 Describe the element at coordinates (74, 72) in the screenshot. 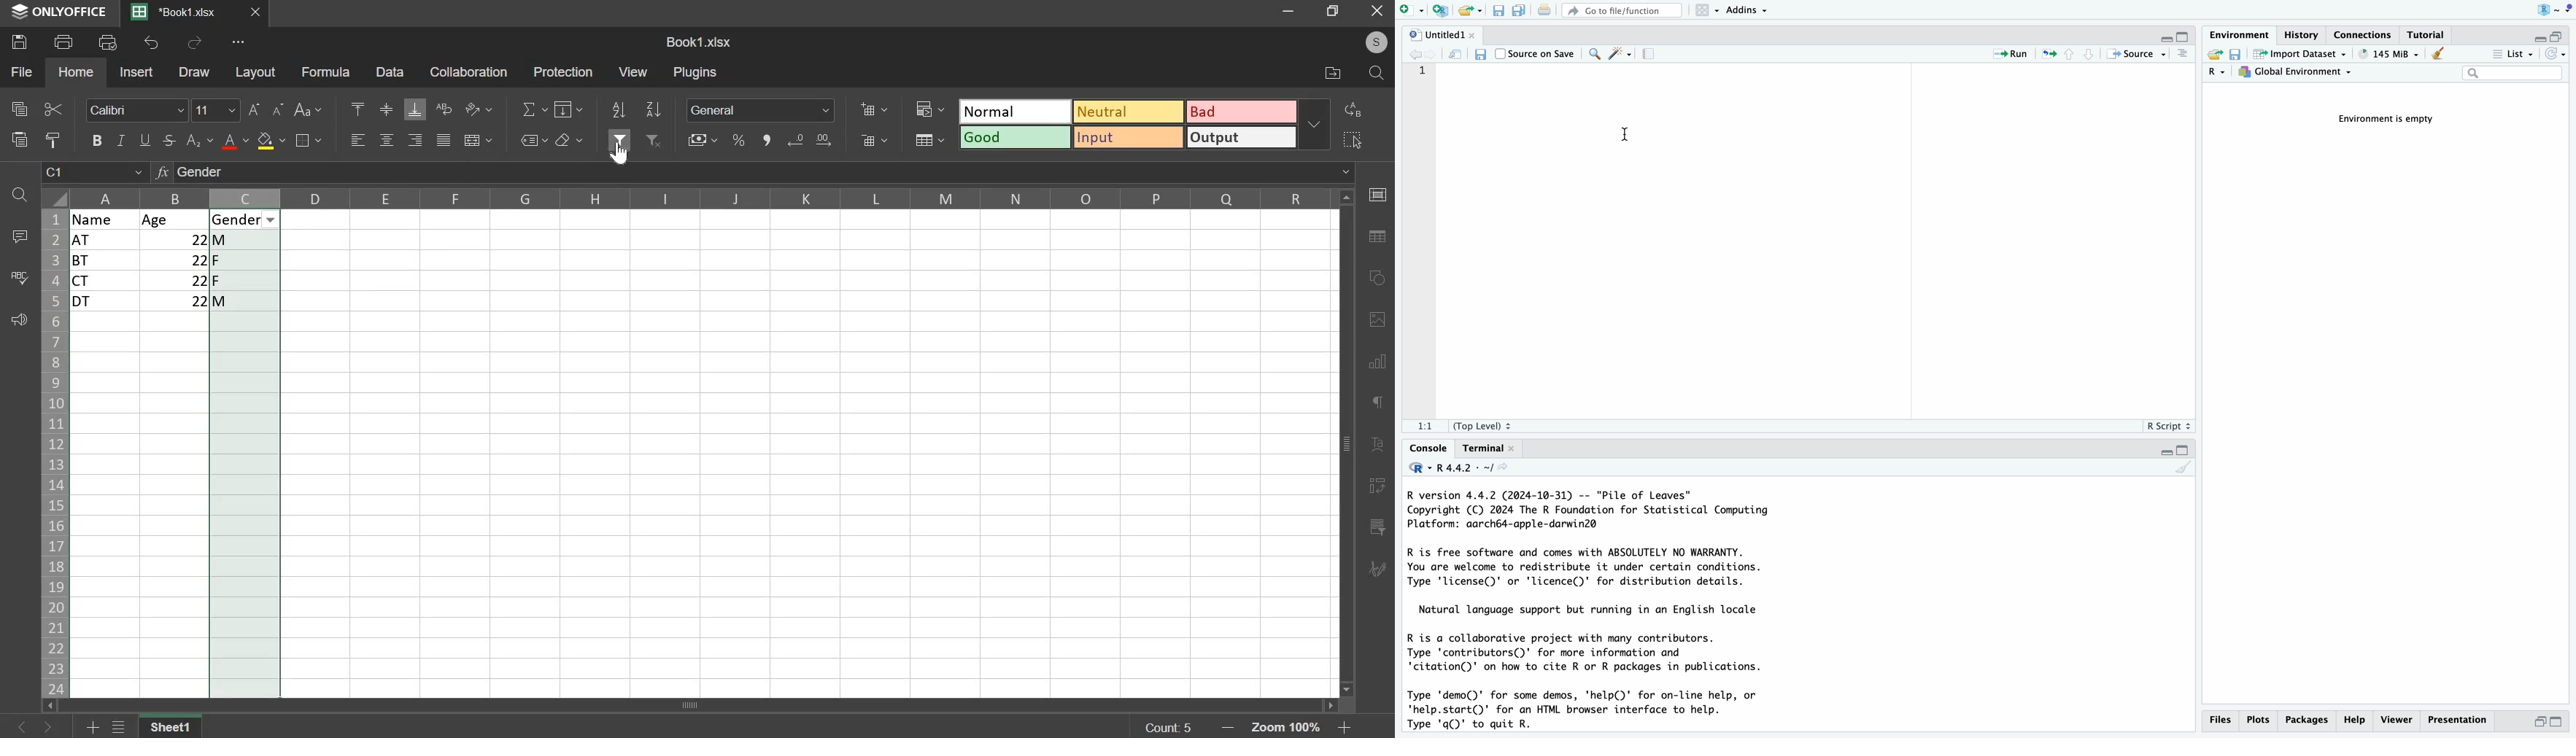

I see `` at that location.